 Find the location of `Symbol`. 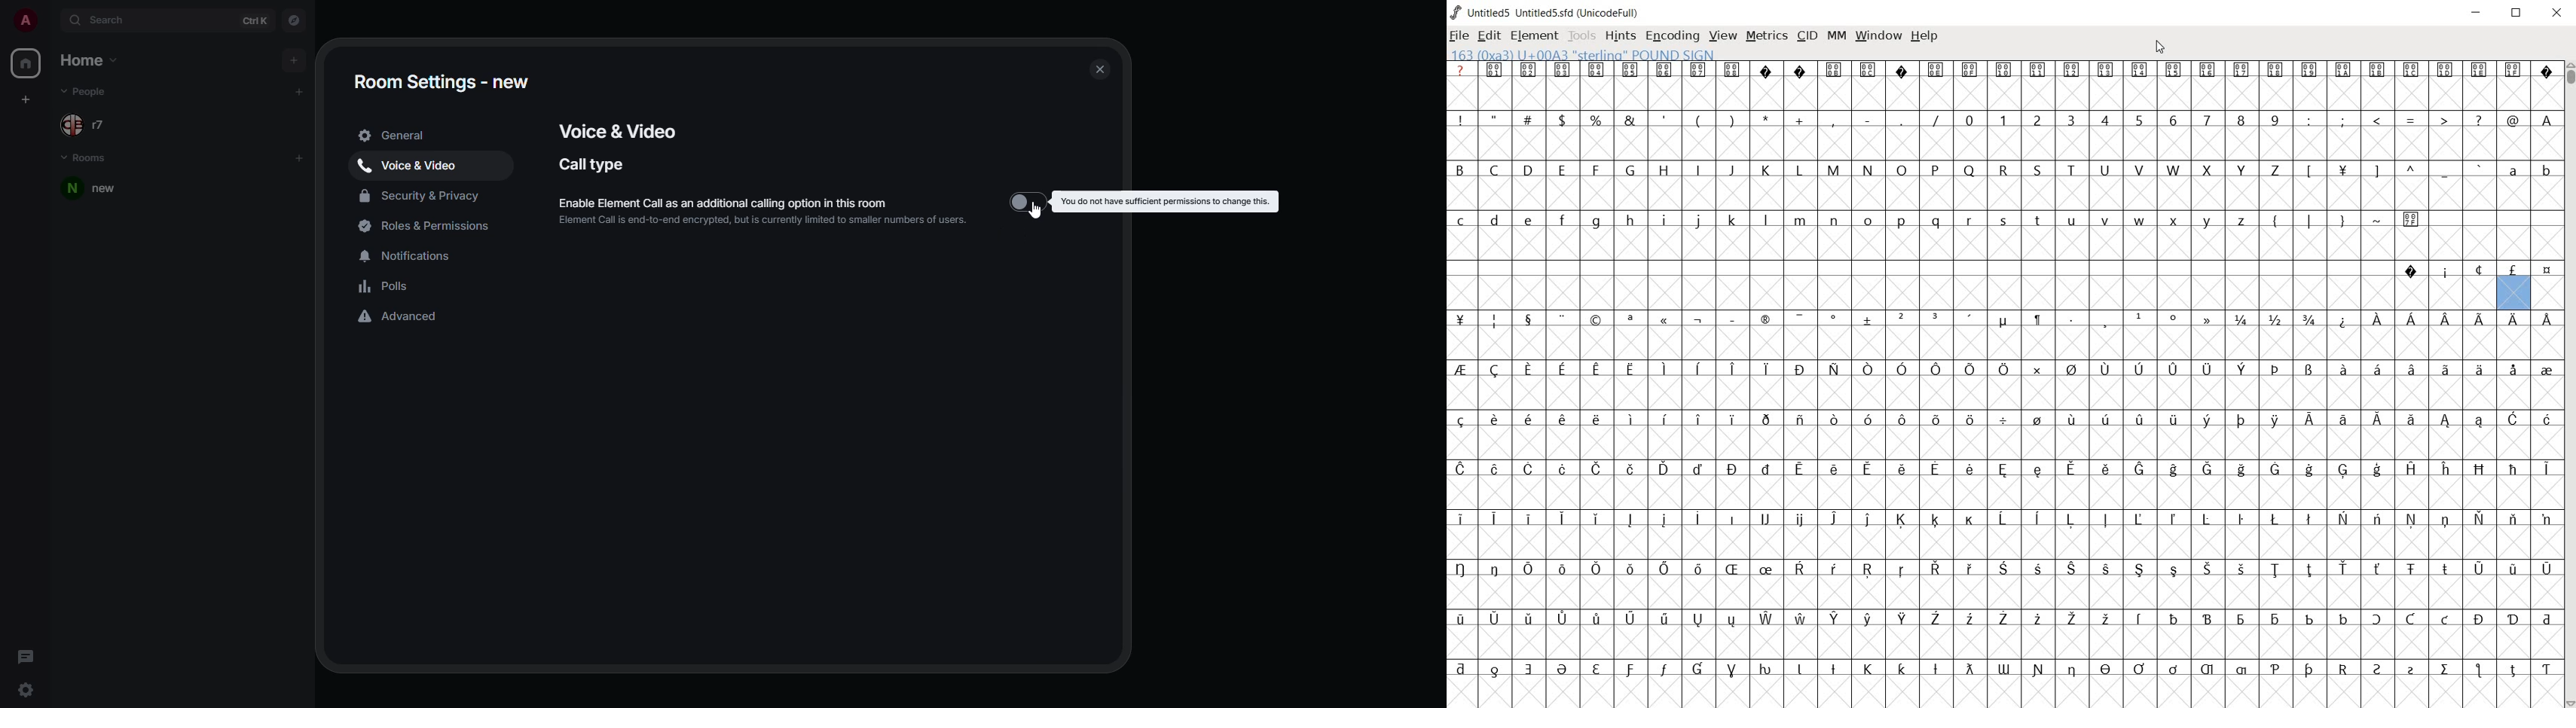

Symbol is located at coordinates (1596, 670).